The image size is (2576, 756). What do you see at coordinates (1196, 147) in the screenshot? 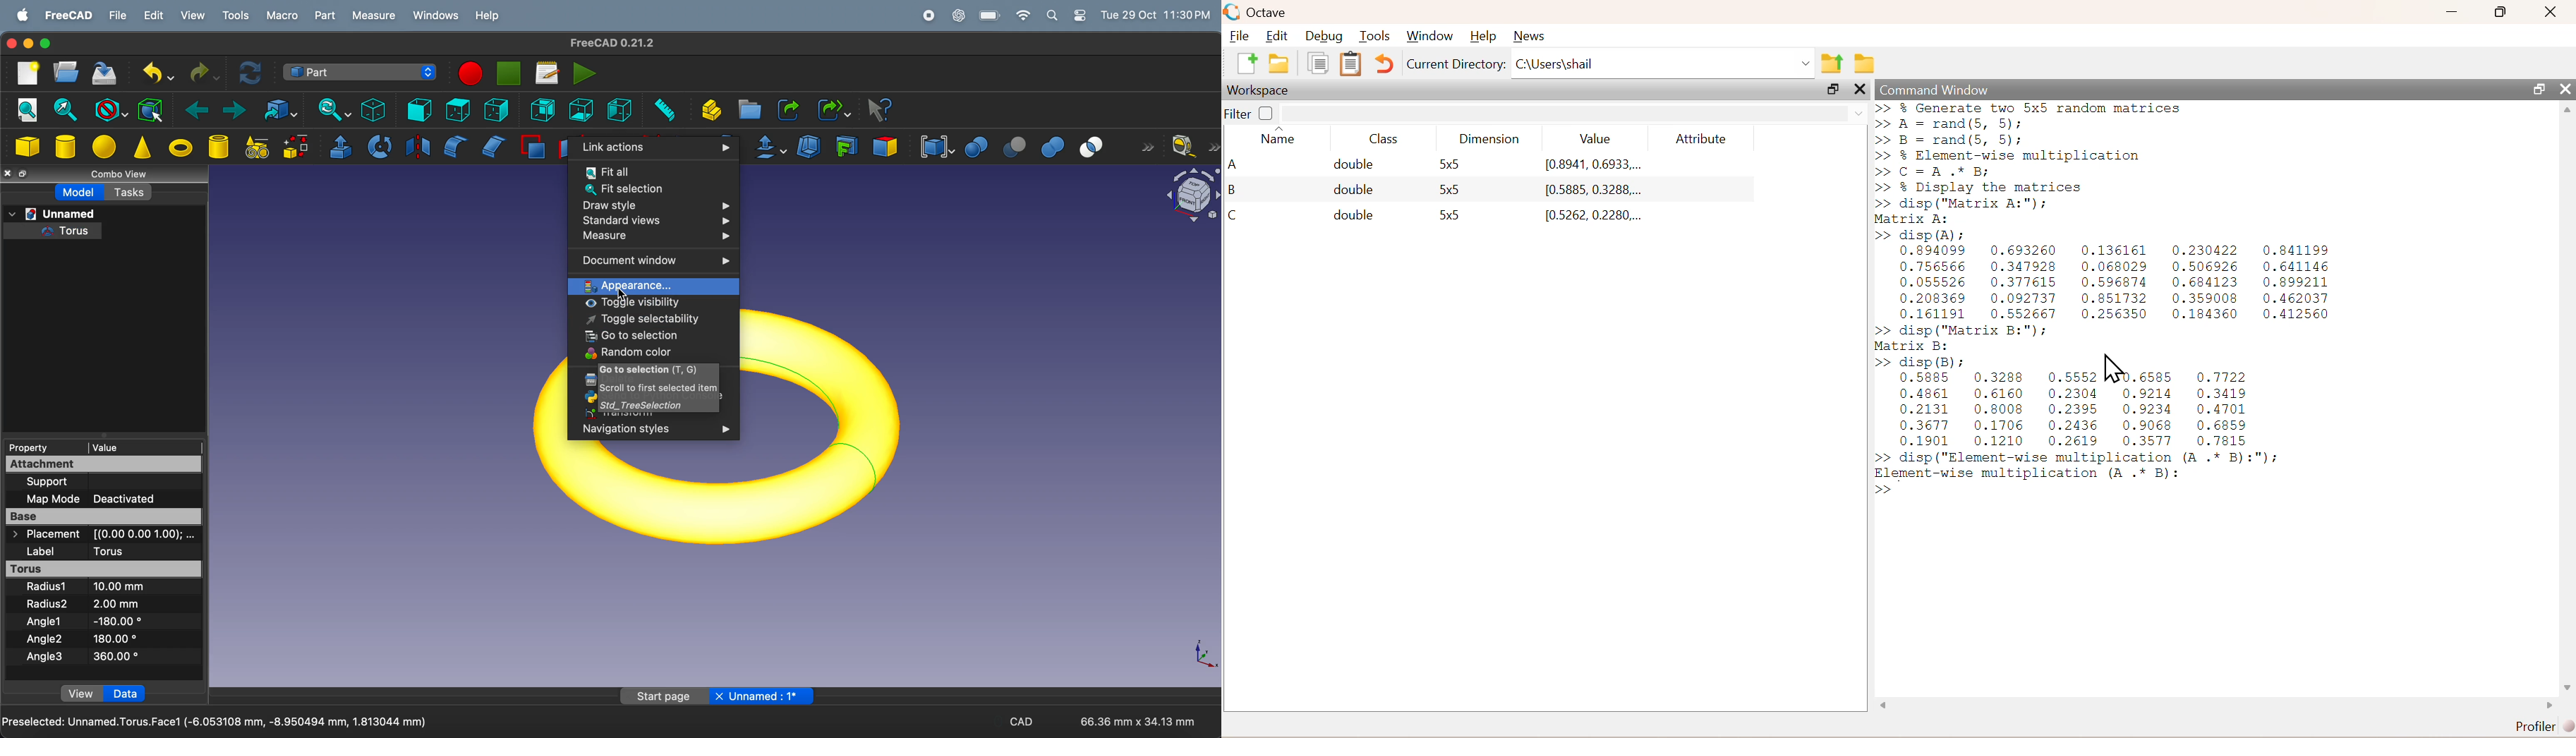
I see `measure liner` at bounding box center [1196, 147].